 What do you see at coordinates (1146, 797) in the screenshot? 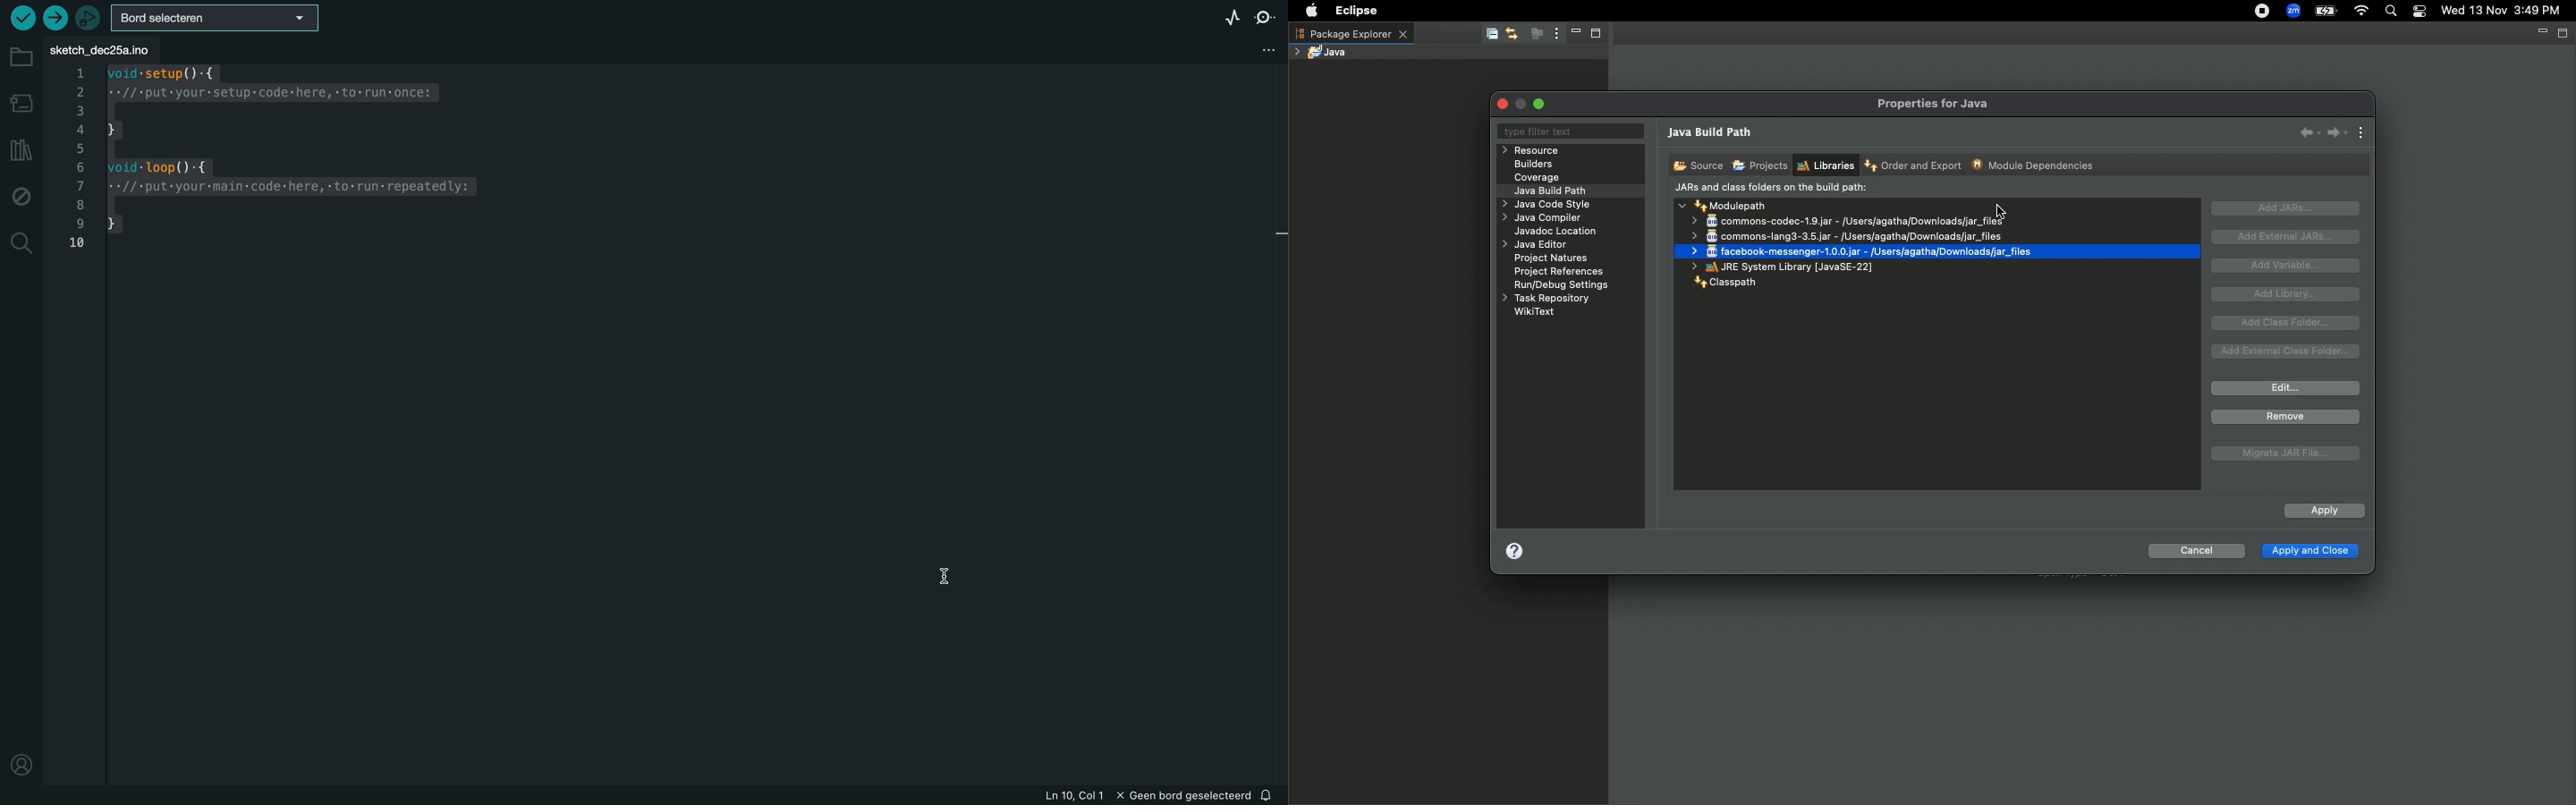
I see `file  infomation` at bounding box center [1146, 797].